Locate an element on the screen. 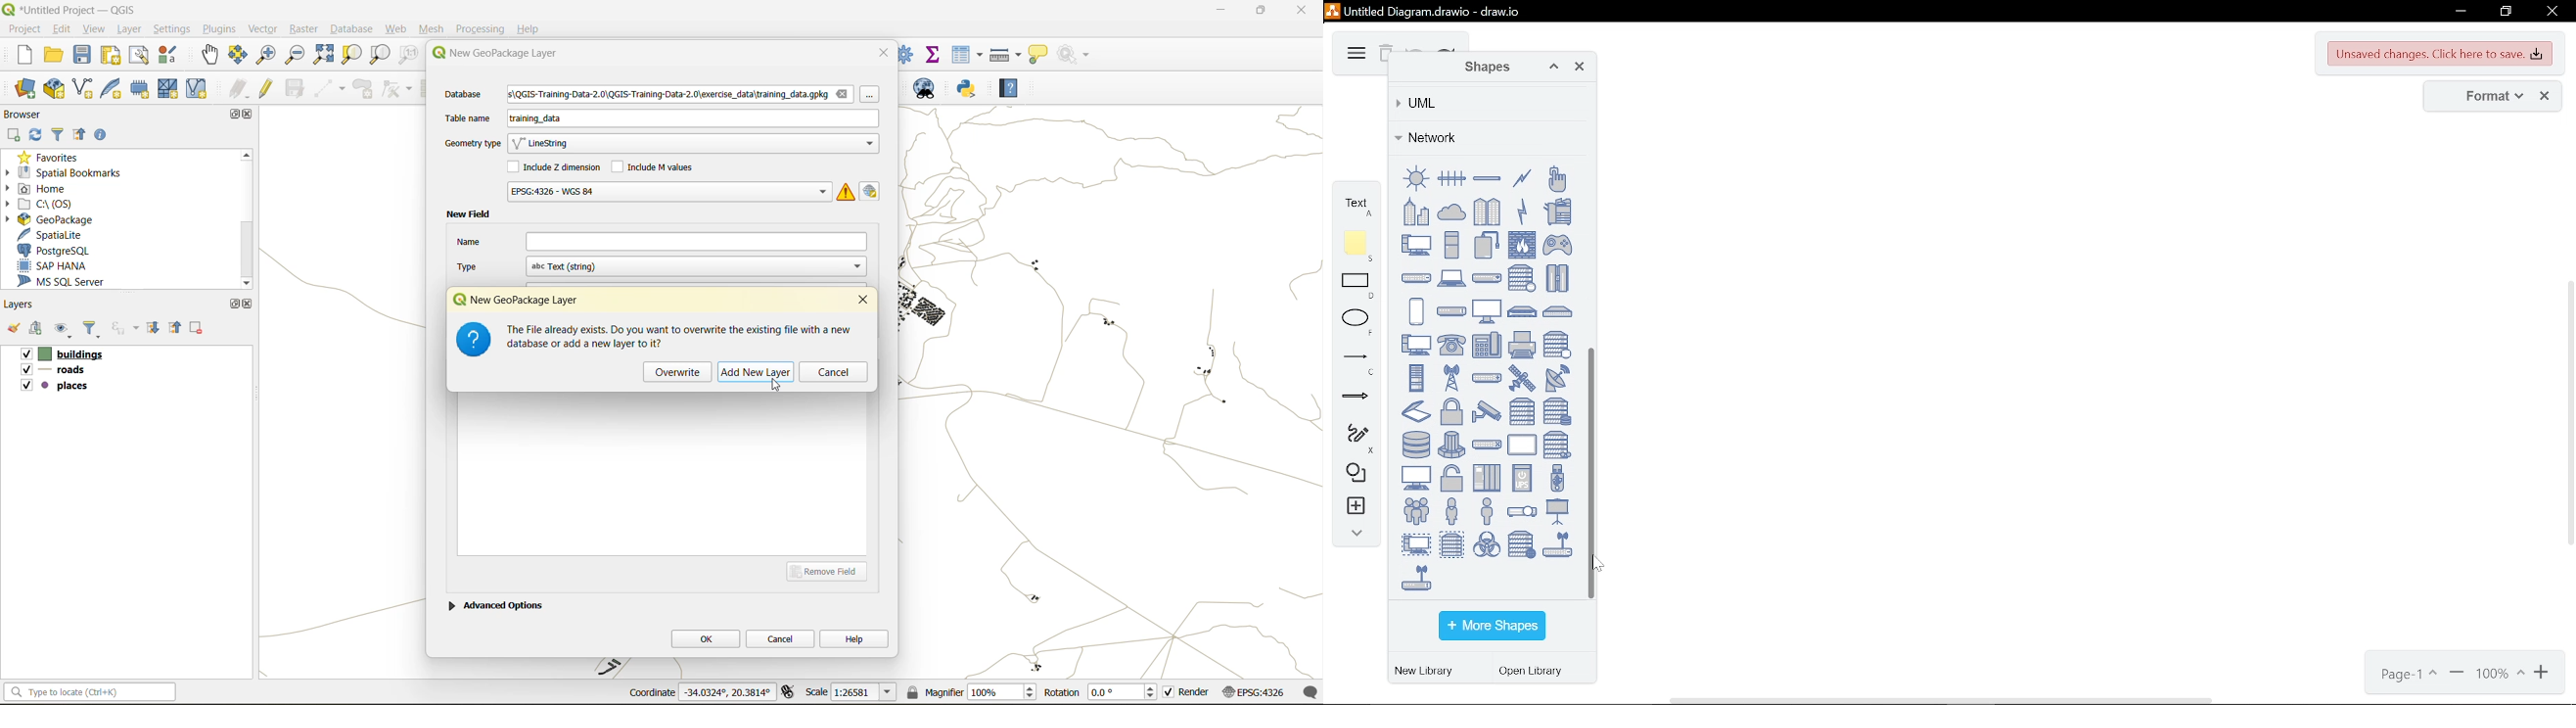  shapes is located at coordinates (1353, 474).